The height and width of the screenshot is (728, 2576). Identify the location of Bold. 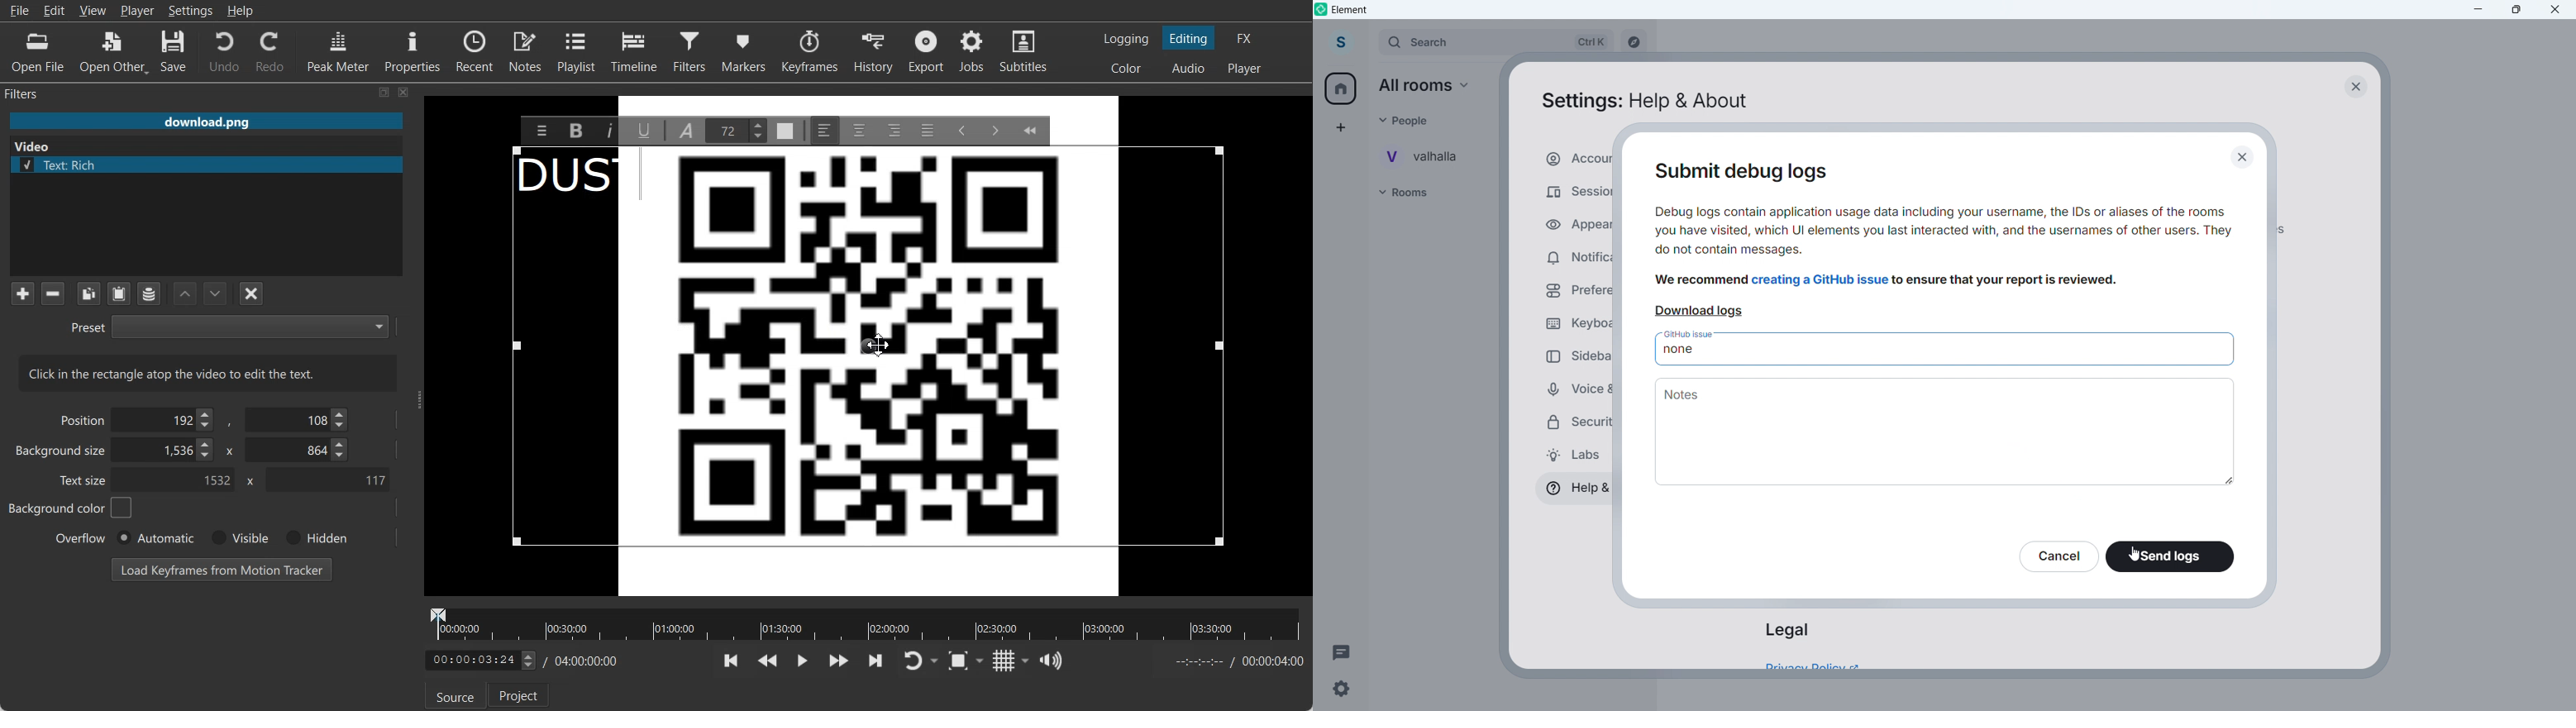
(575, 130).